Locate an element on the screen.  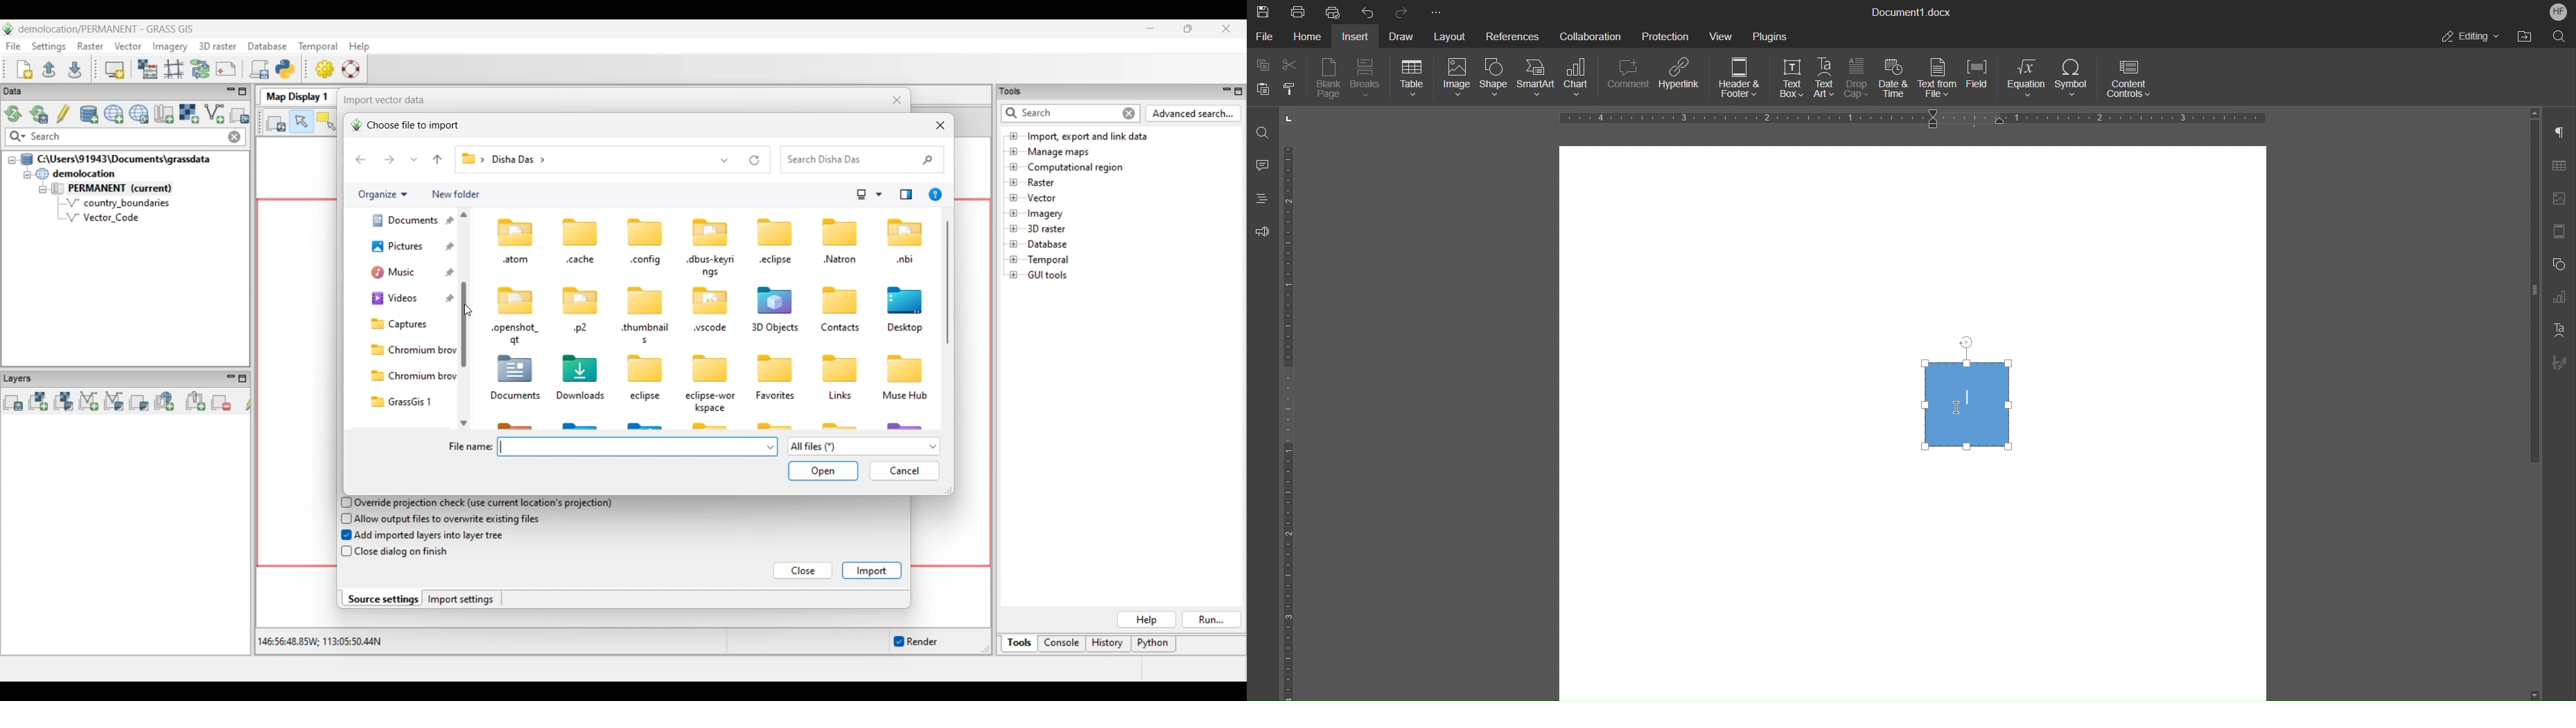
View is located at coordinates (1724, 35).